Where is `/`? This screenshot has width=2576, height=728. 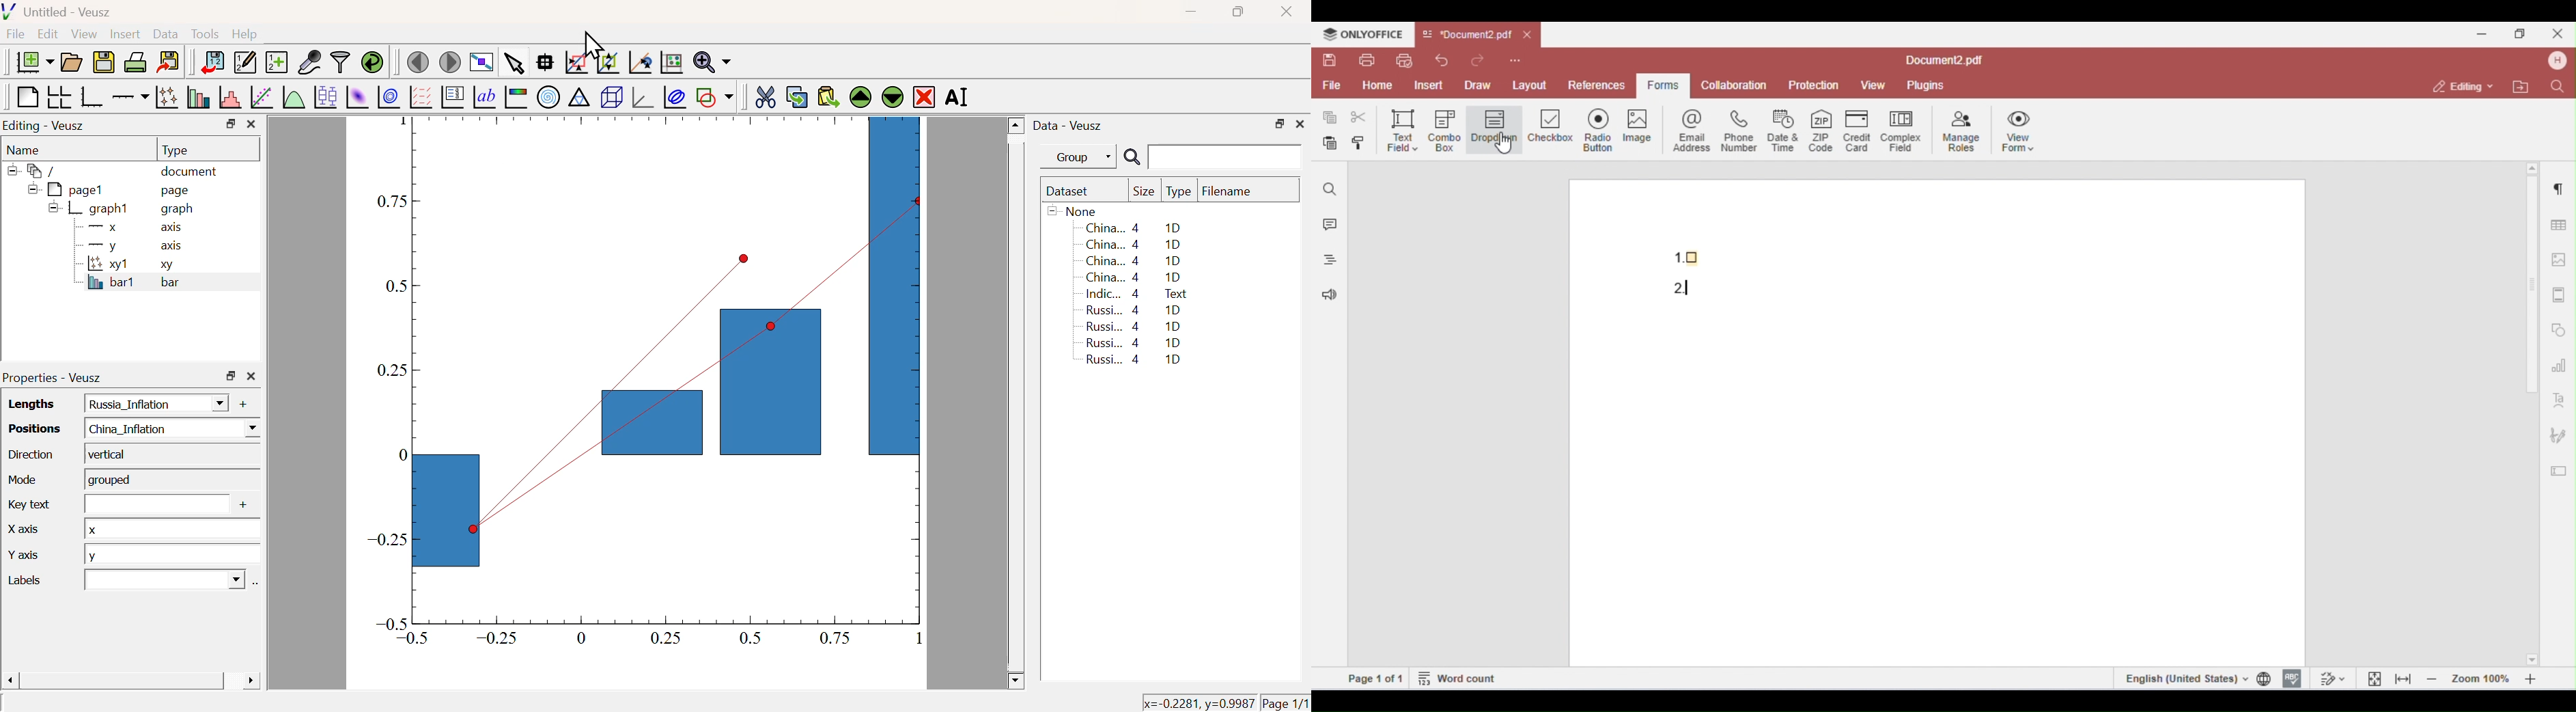
/ is located at coordinates (34, 171).